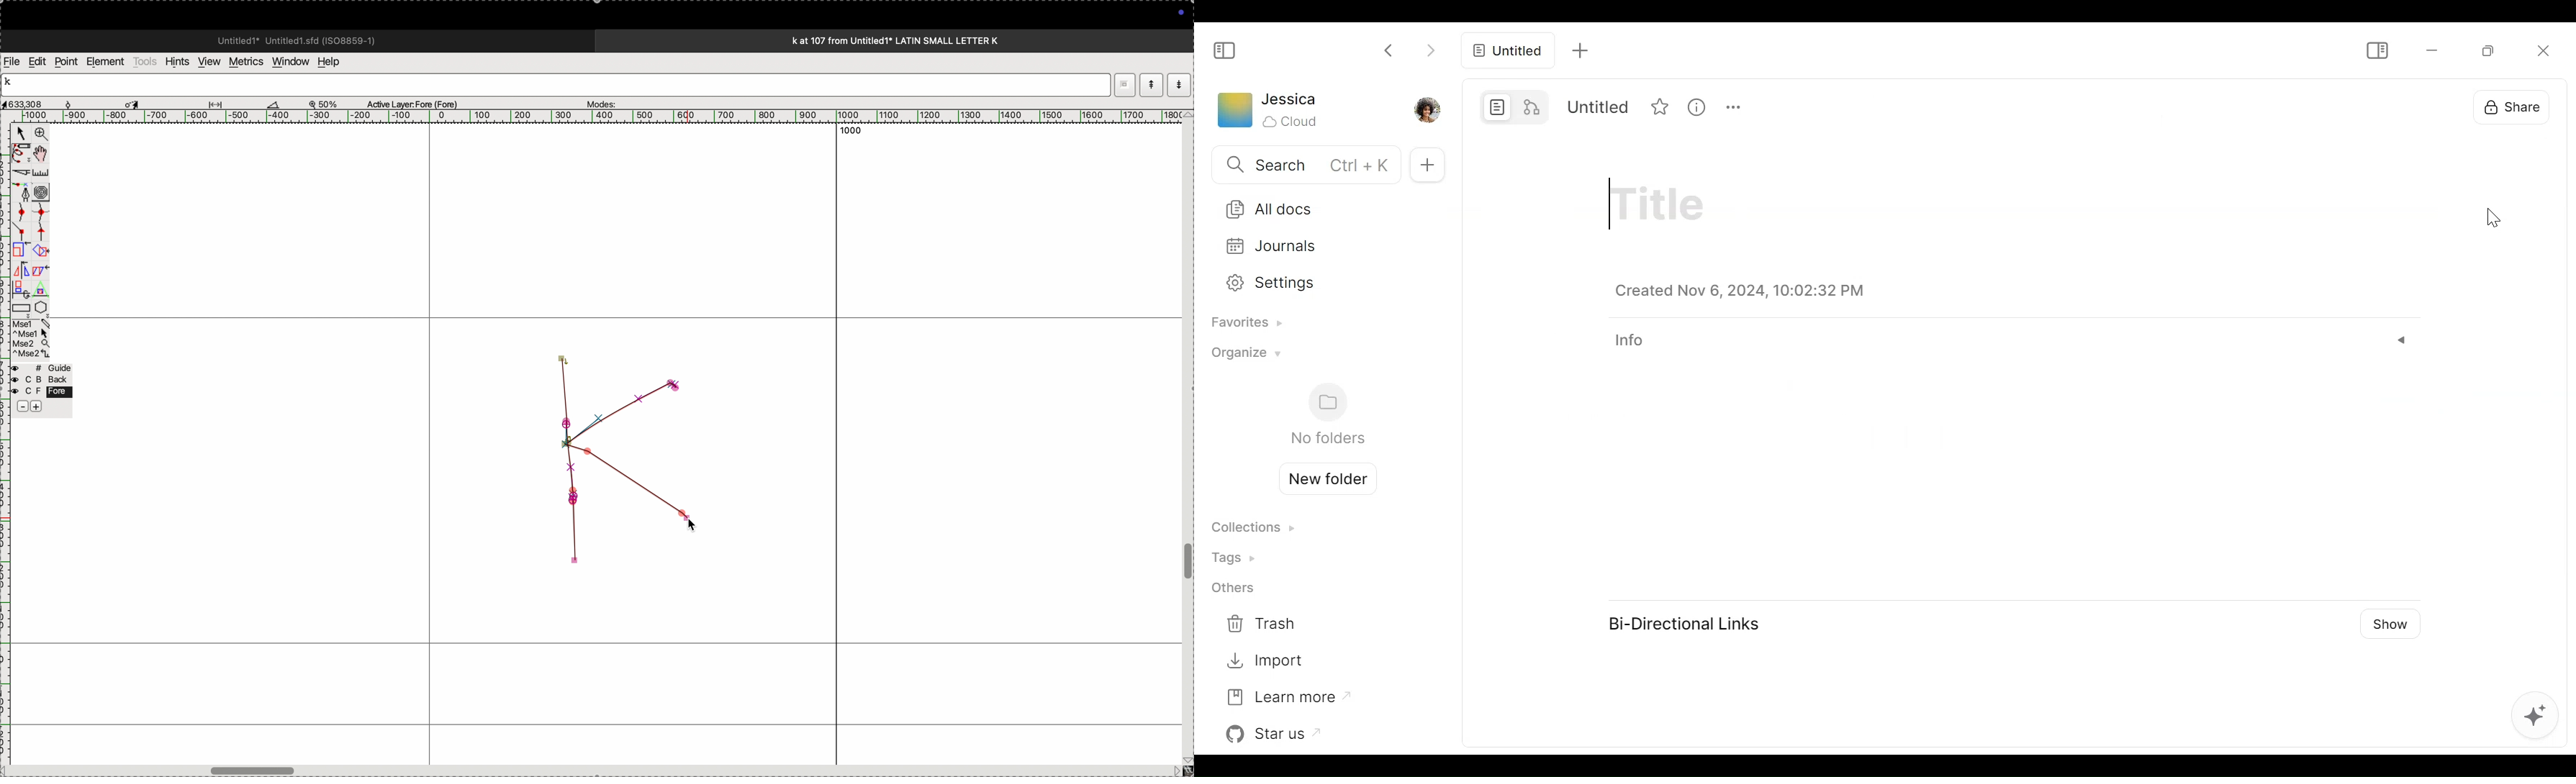 The width and height of the screenshot is (2576, 784). I want to click on Cloud, so click(1292, 122).